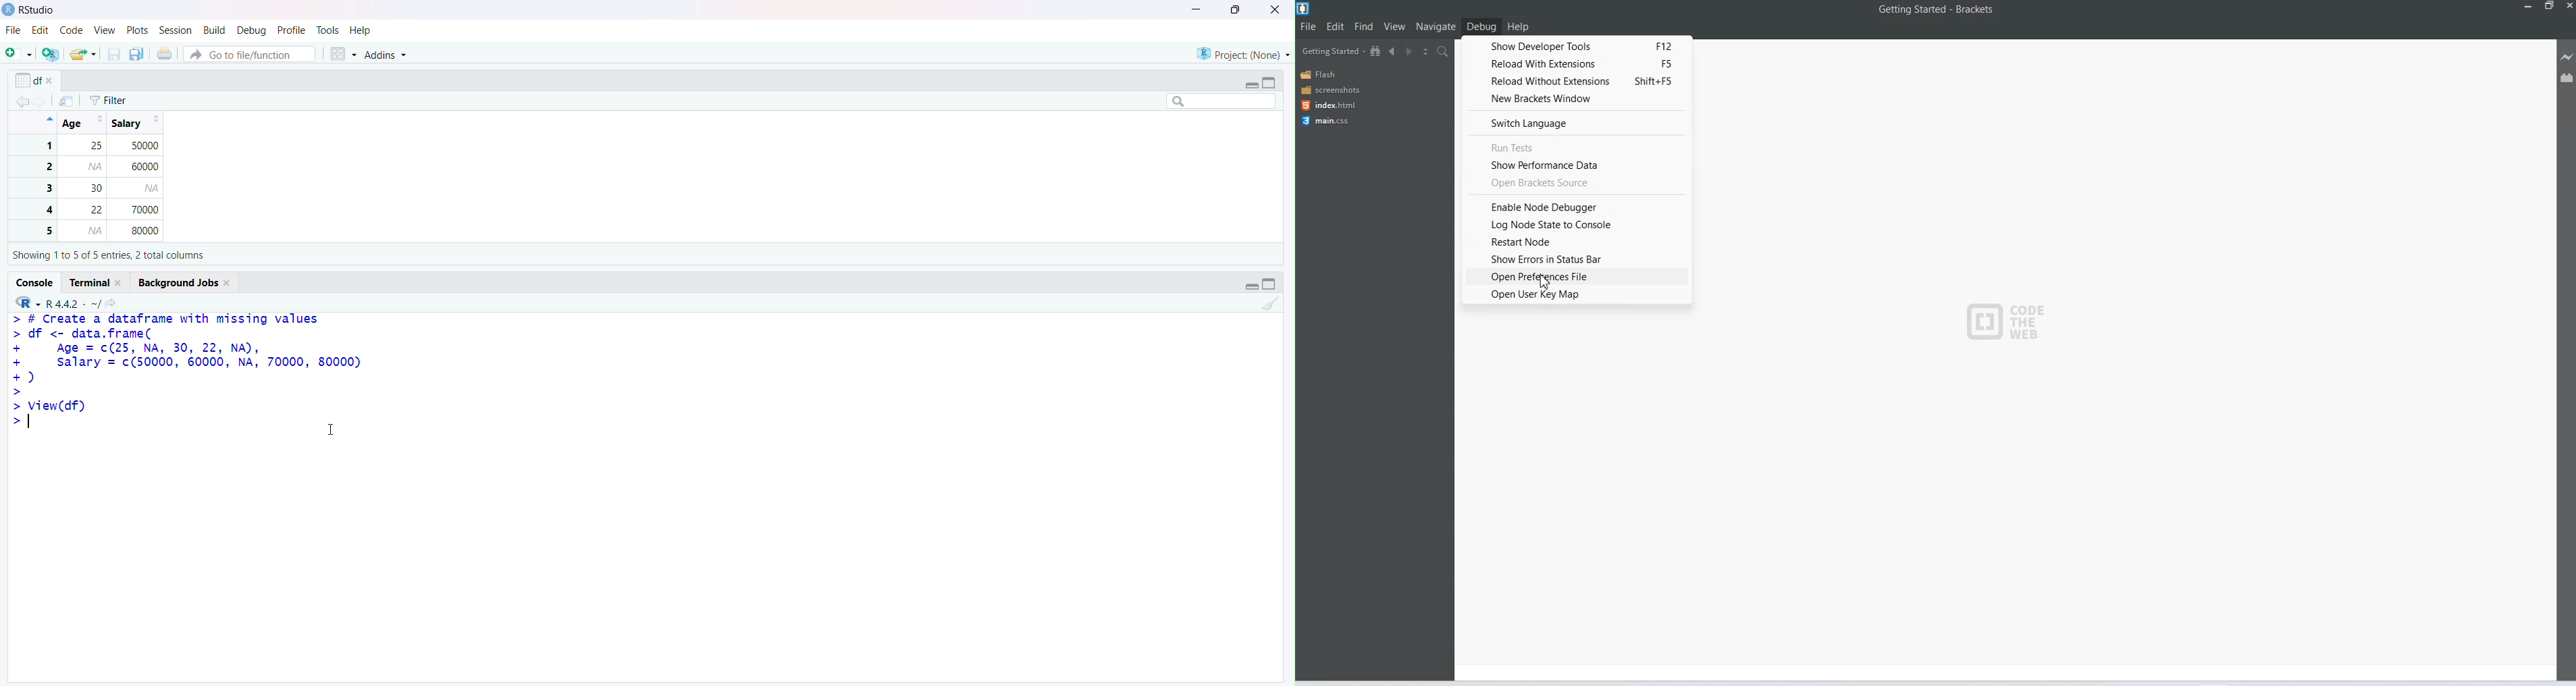  What do you see at coordinates (97, 282) in the screenshot?
I see `Terminal` at bounding box center [97, 282].